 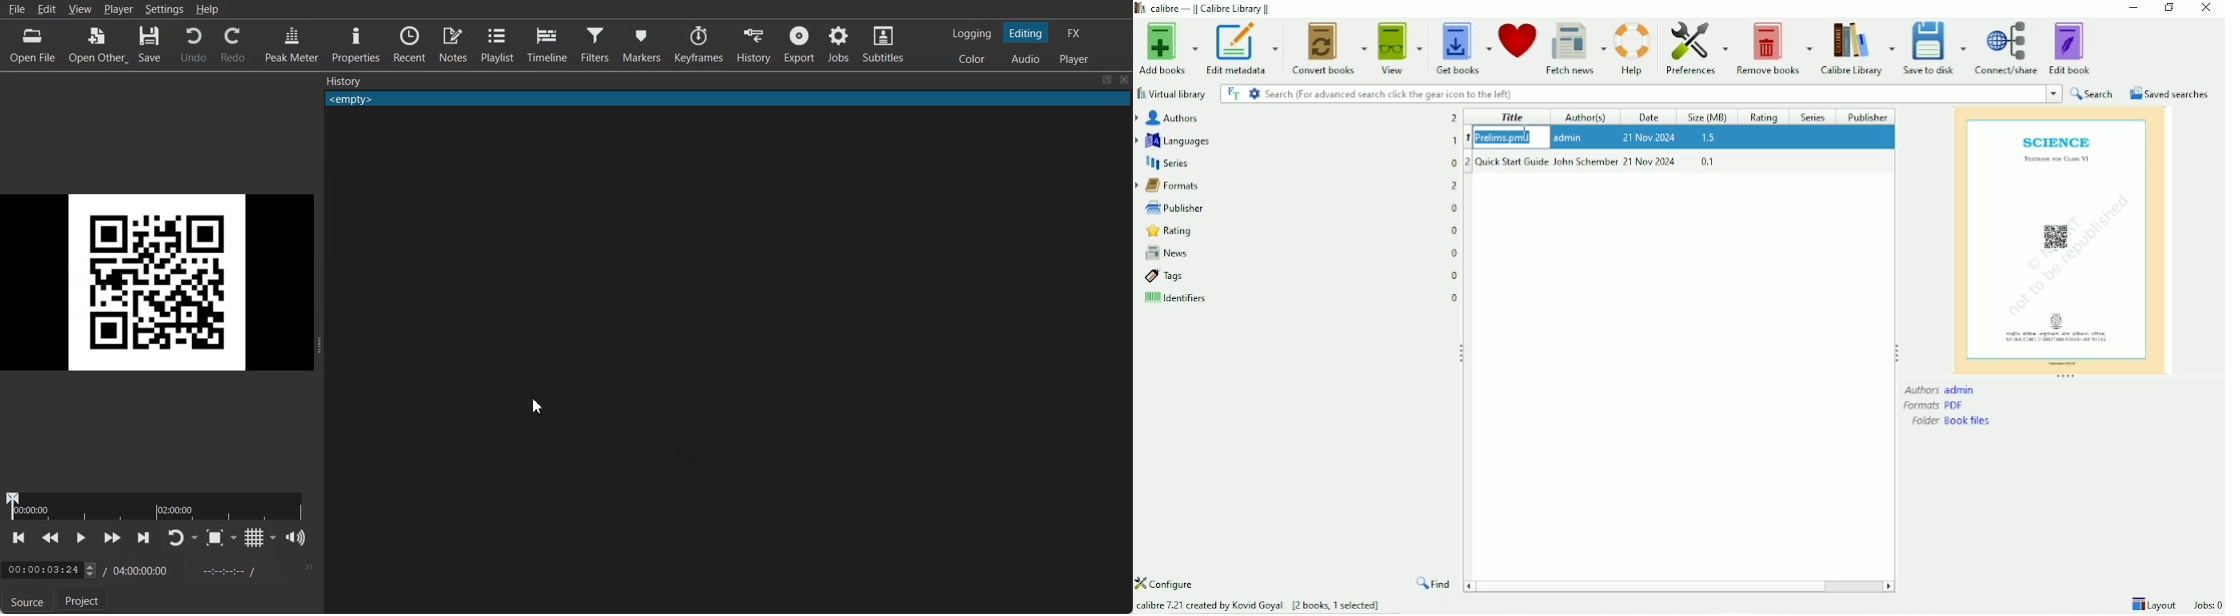 I want to click on 0, so click(x=1455, y=208).